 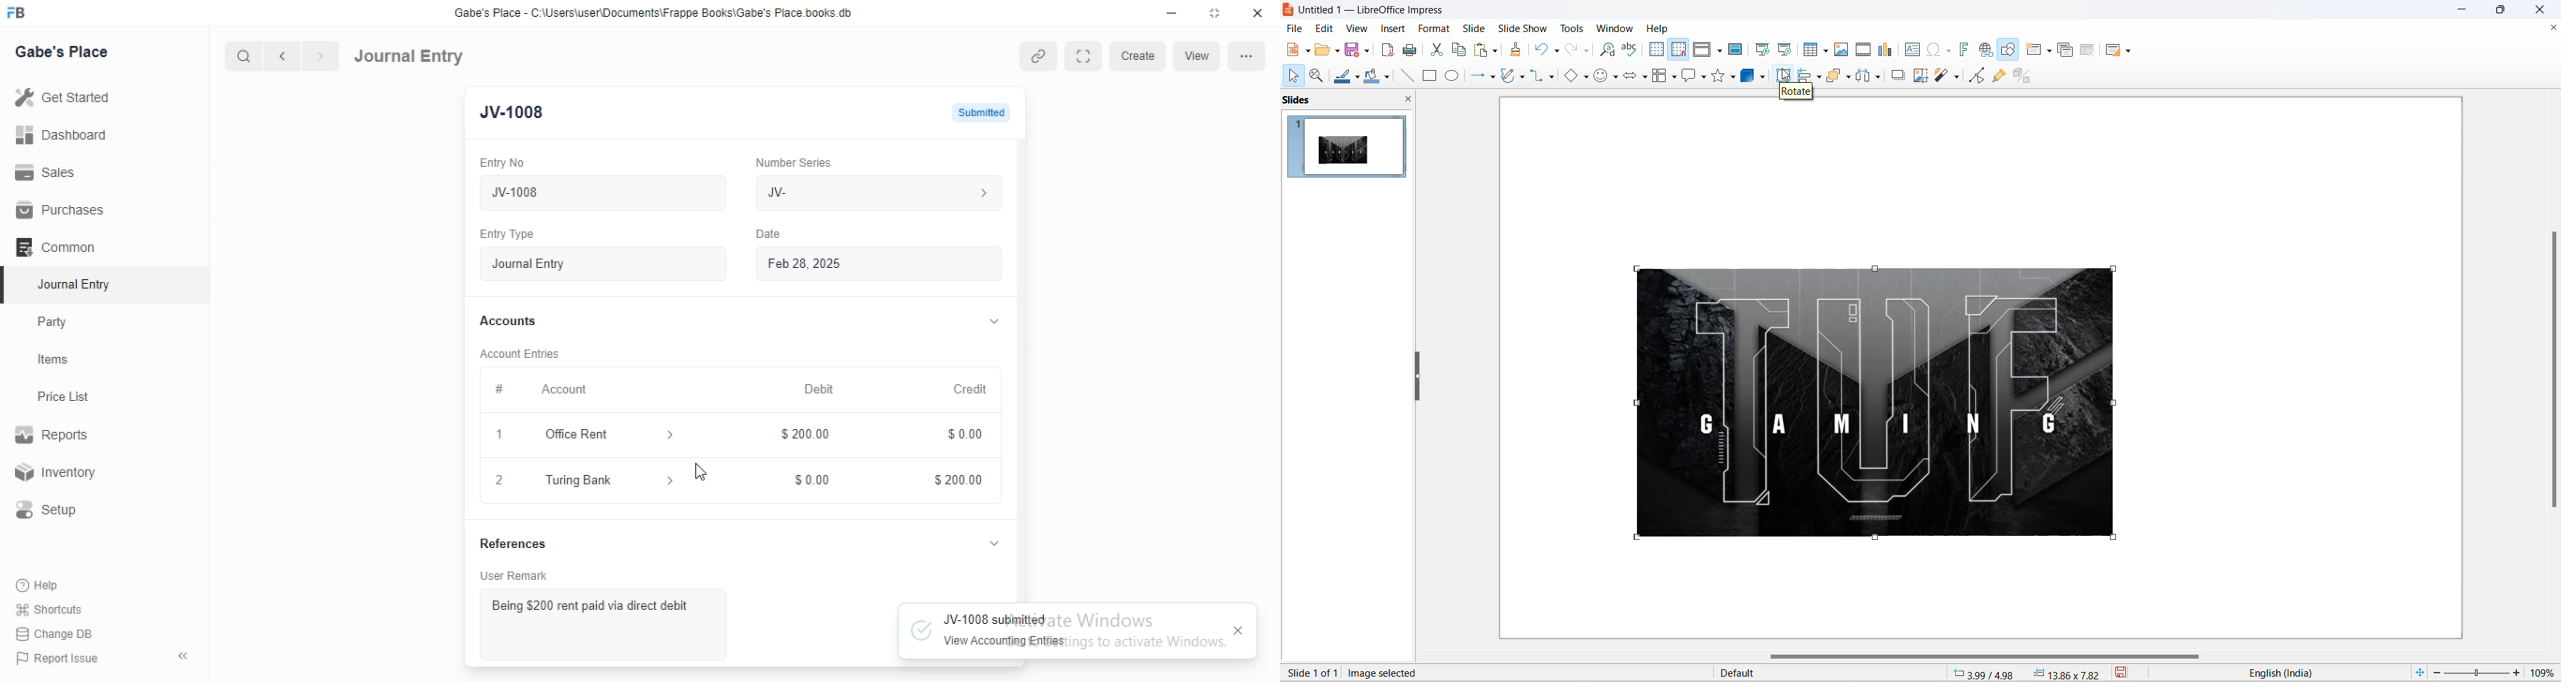 I want to click on $200.00, so click(x=806, y=433).